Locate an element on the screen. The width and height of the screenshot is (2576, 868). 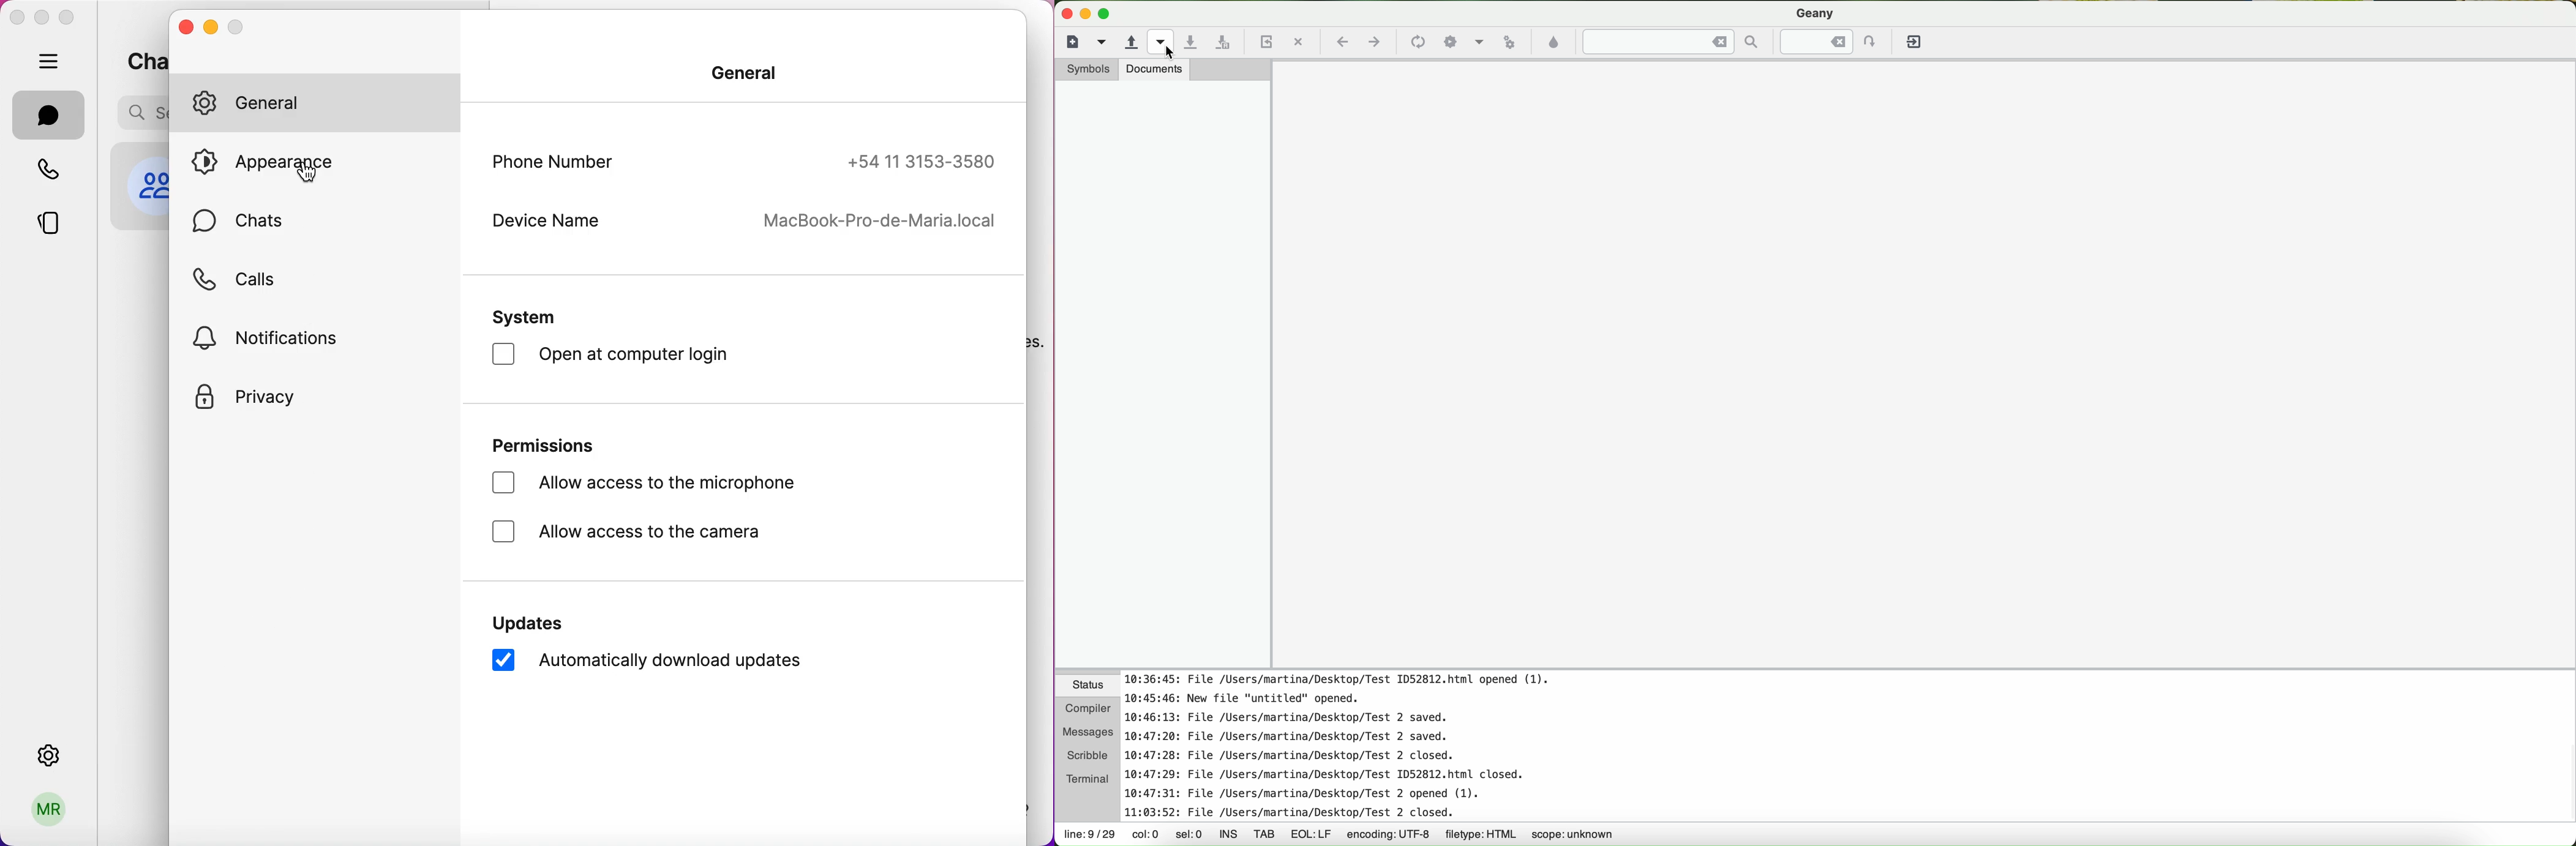
allow access to the camera is located at coordinates (670, 536).